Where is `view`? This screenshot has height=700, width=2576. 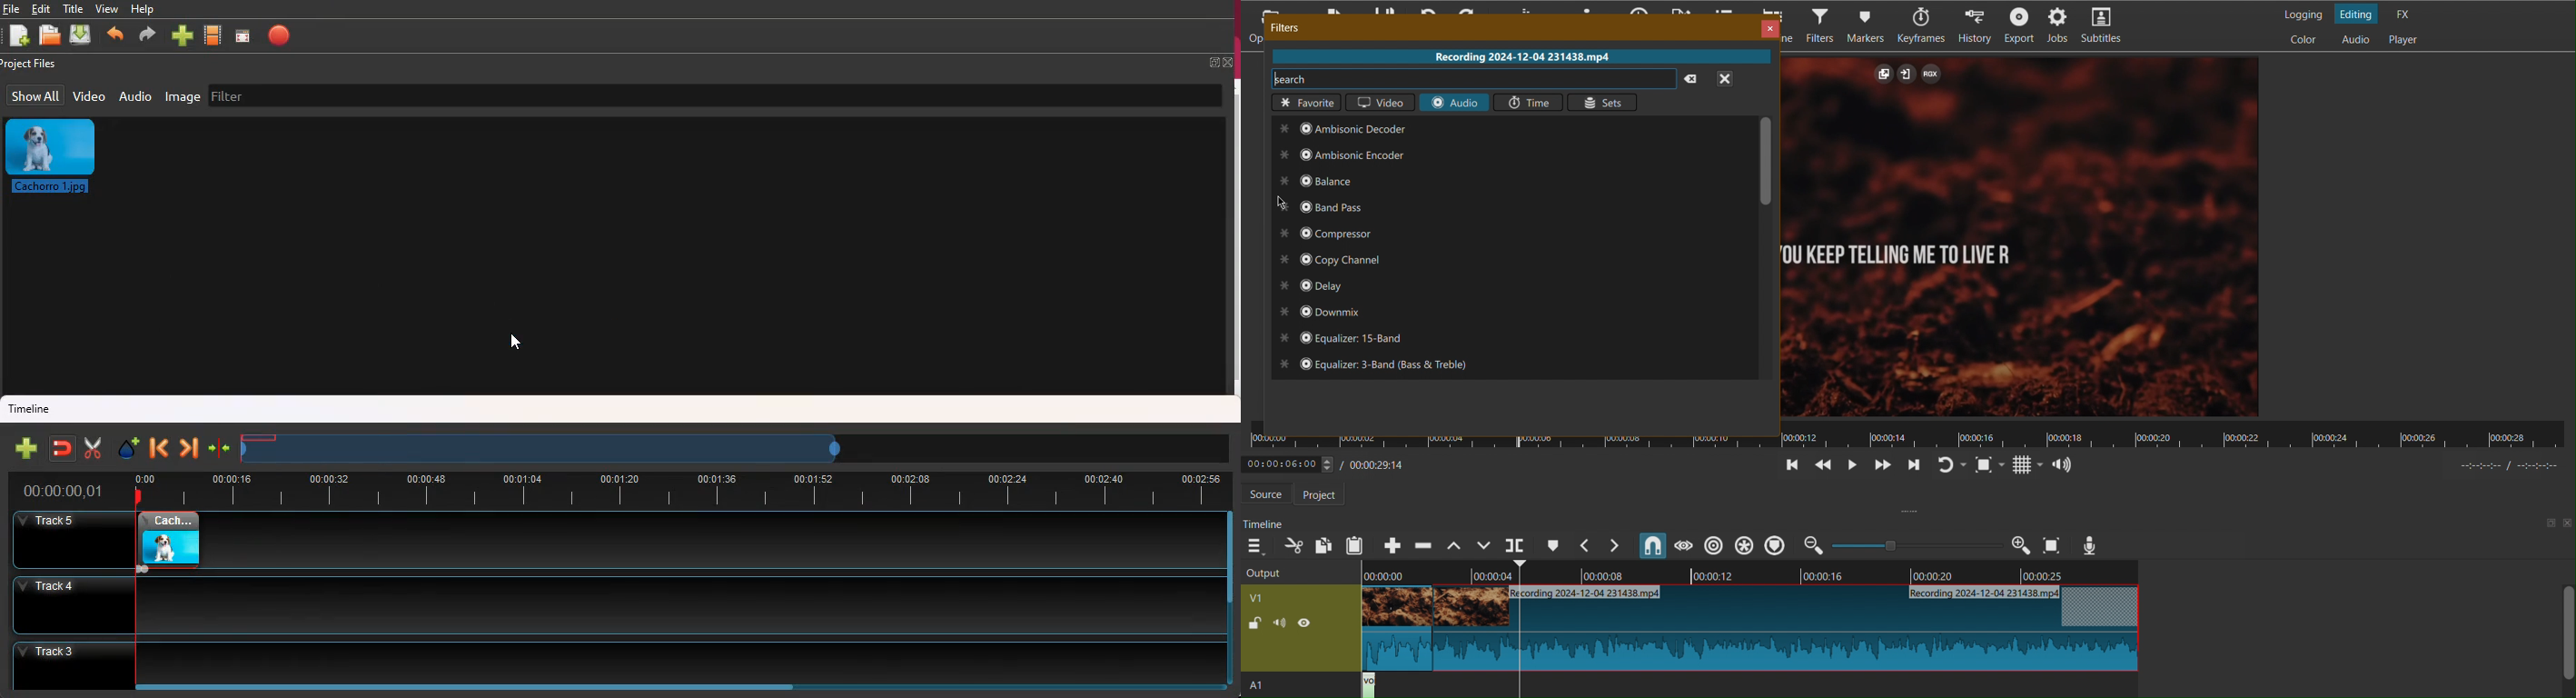
view is located at coordinates (1310, 626).